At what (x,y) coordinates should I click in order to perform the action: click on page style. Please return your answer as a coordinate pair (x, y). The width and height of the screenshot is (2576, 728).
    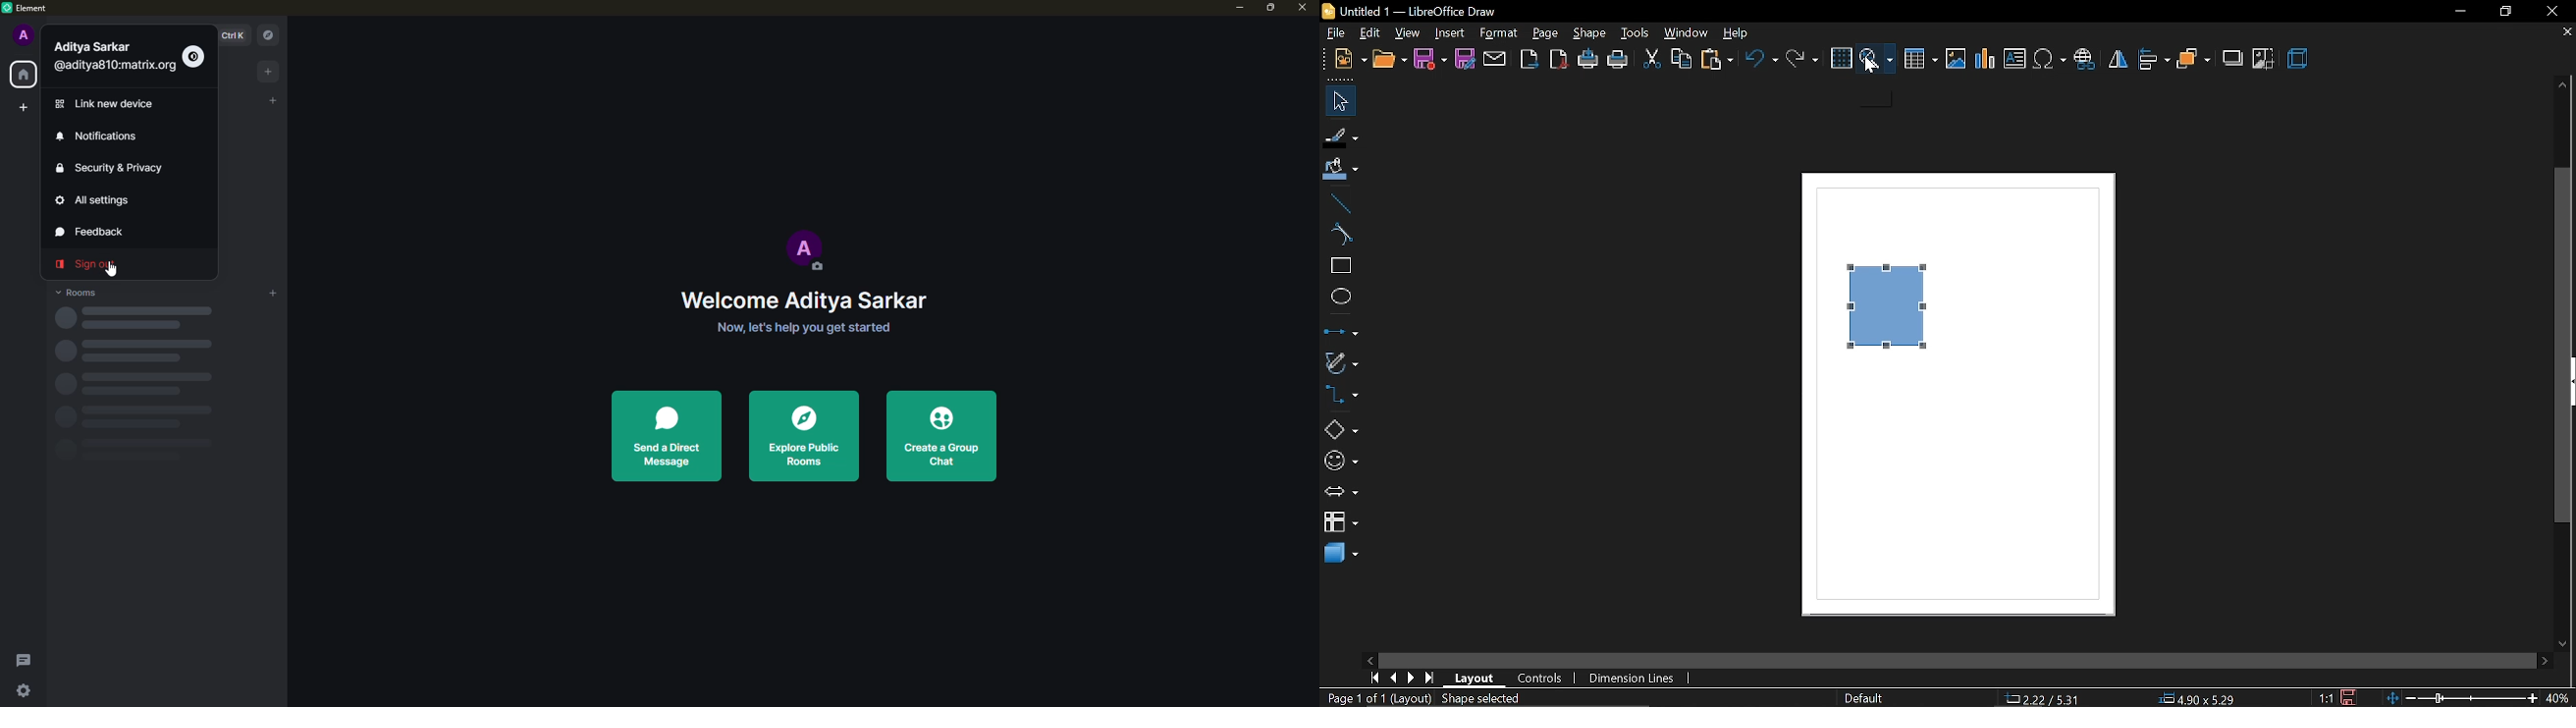
    Looking at the image, I should click on (1865, 699).